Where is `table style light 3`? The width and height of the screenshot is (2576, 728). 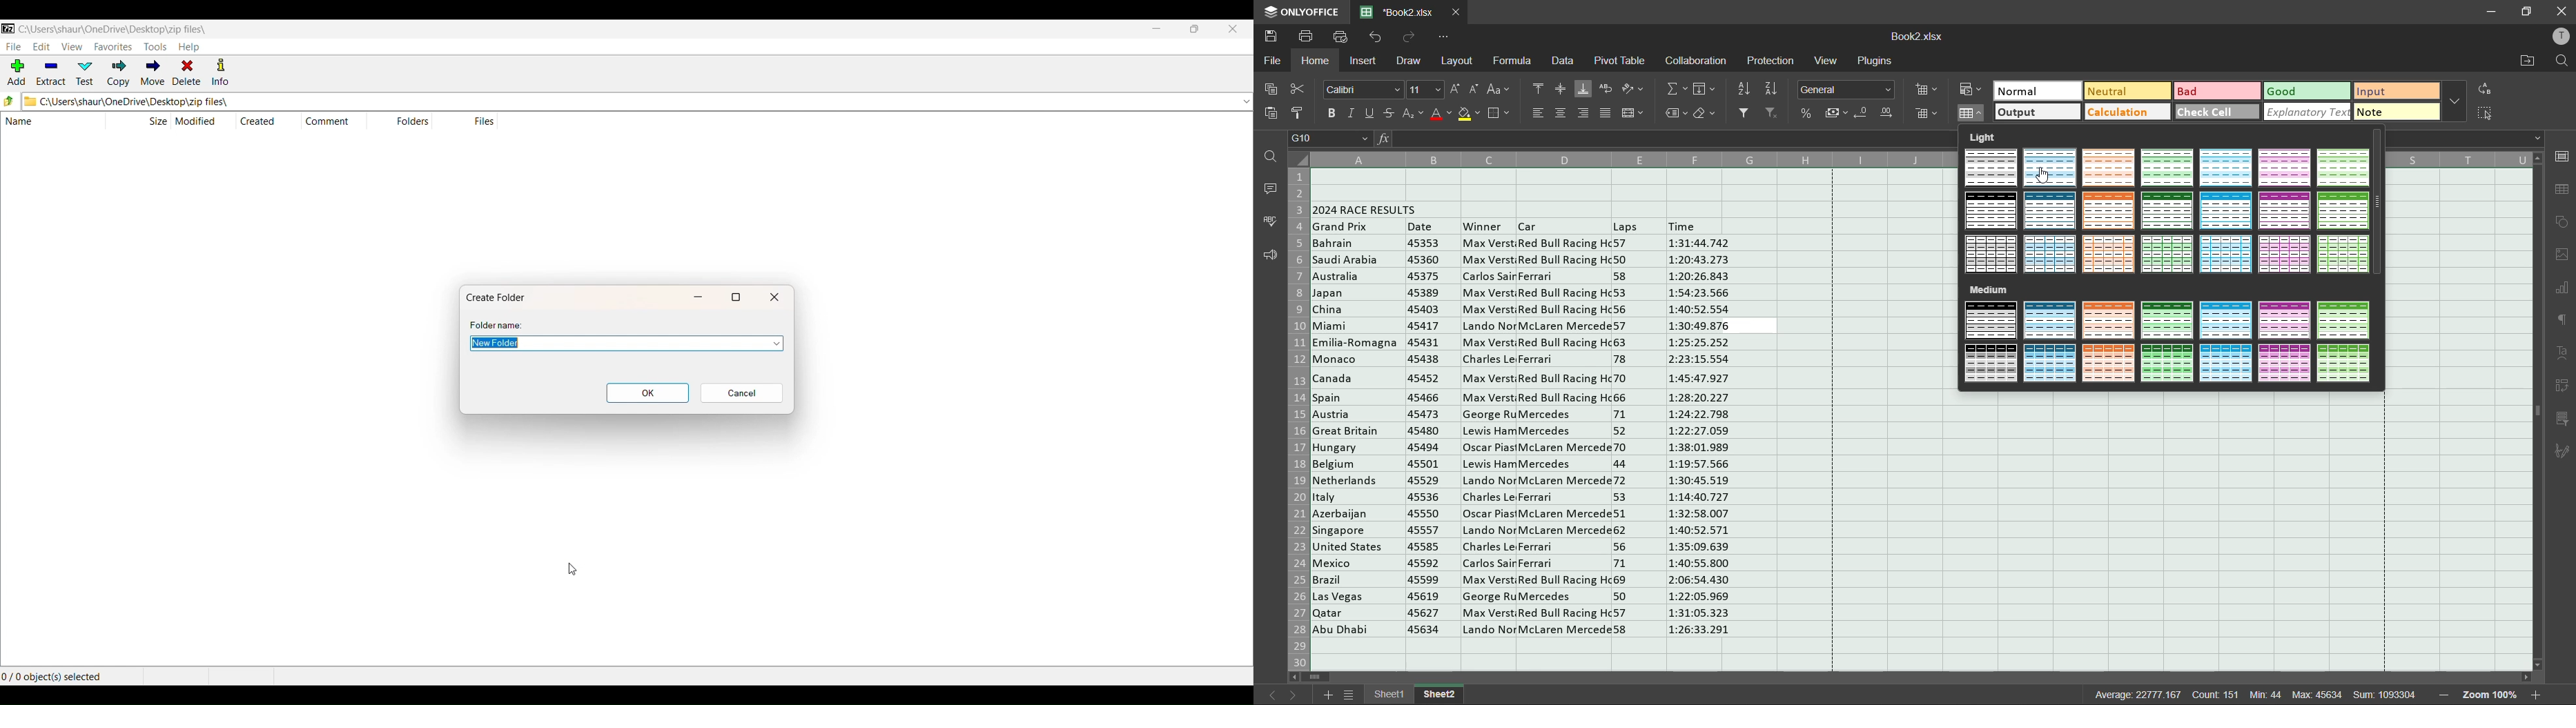 table style light 3 is located at coordinates (2107, 168).